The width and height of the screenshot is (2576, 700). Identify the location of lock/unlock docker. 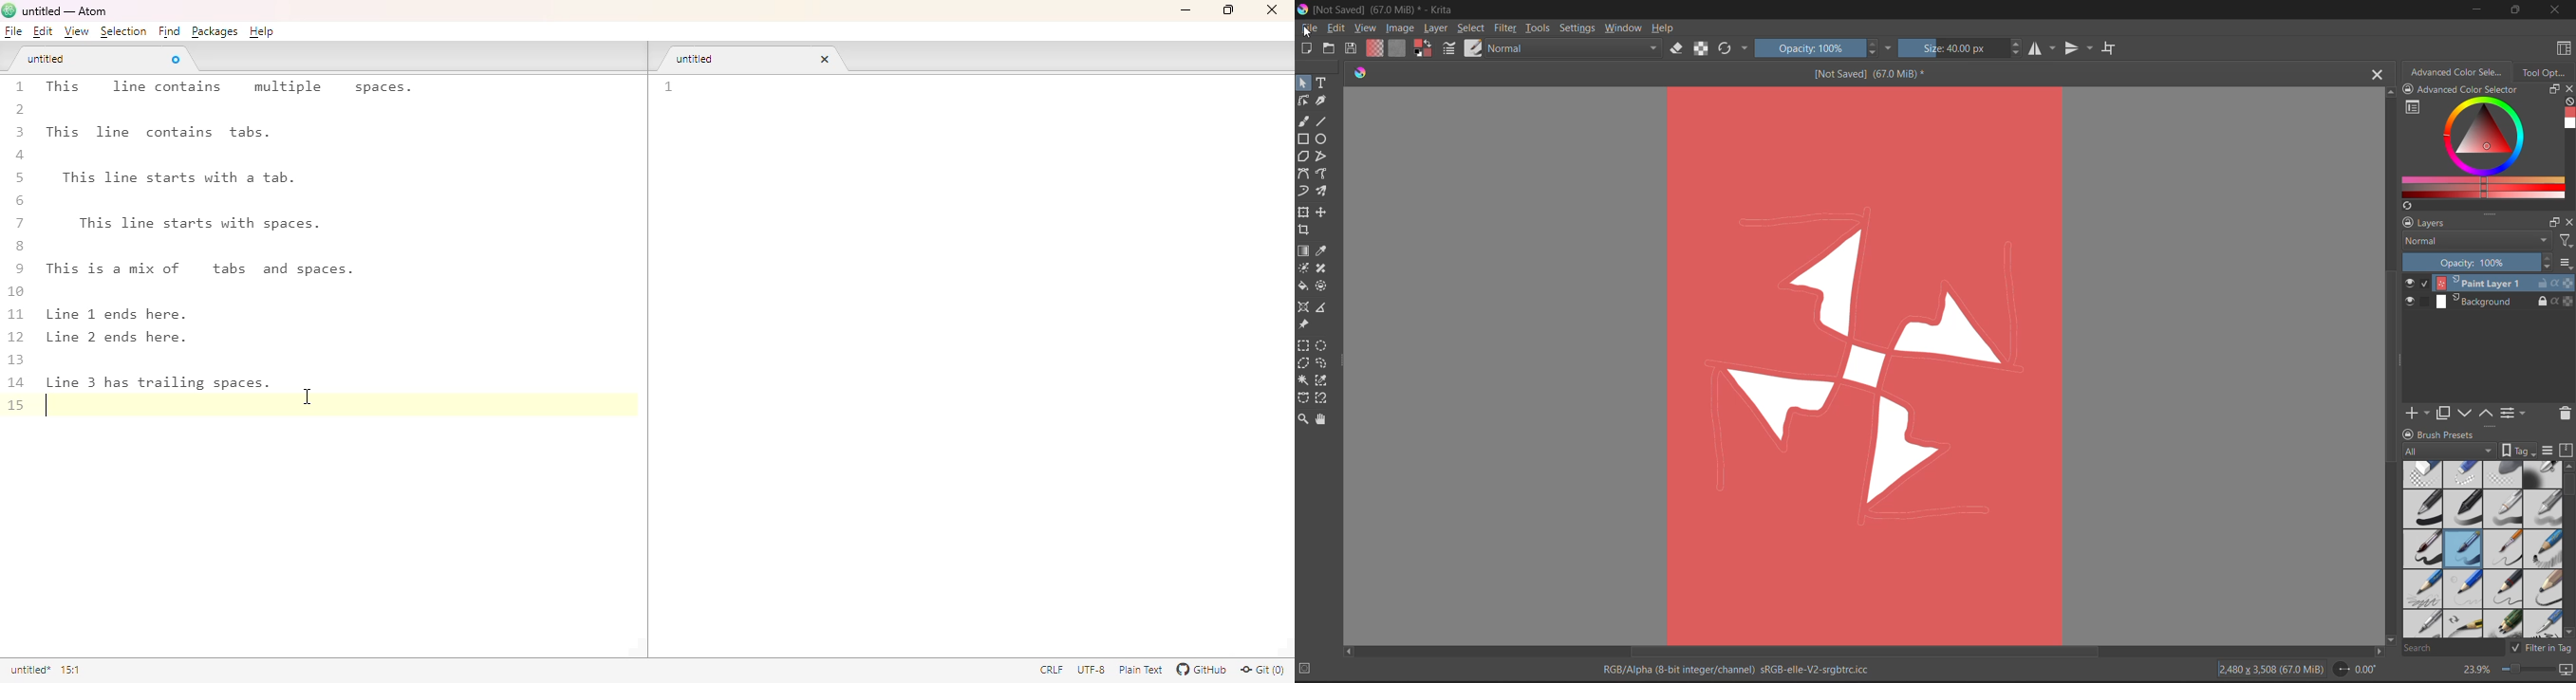
(2408, 433).